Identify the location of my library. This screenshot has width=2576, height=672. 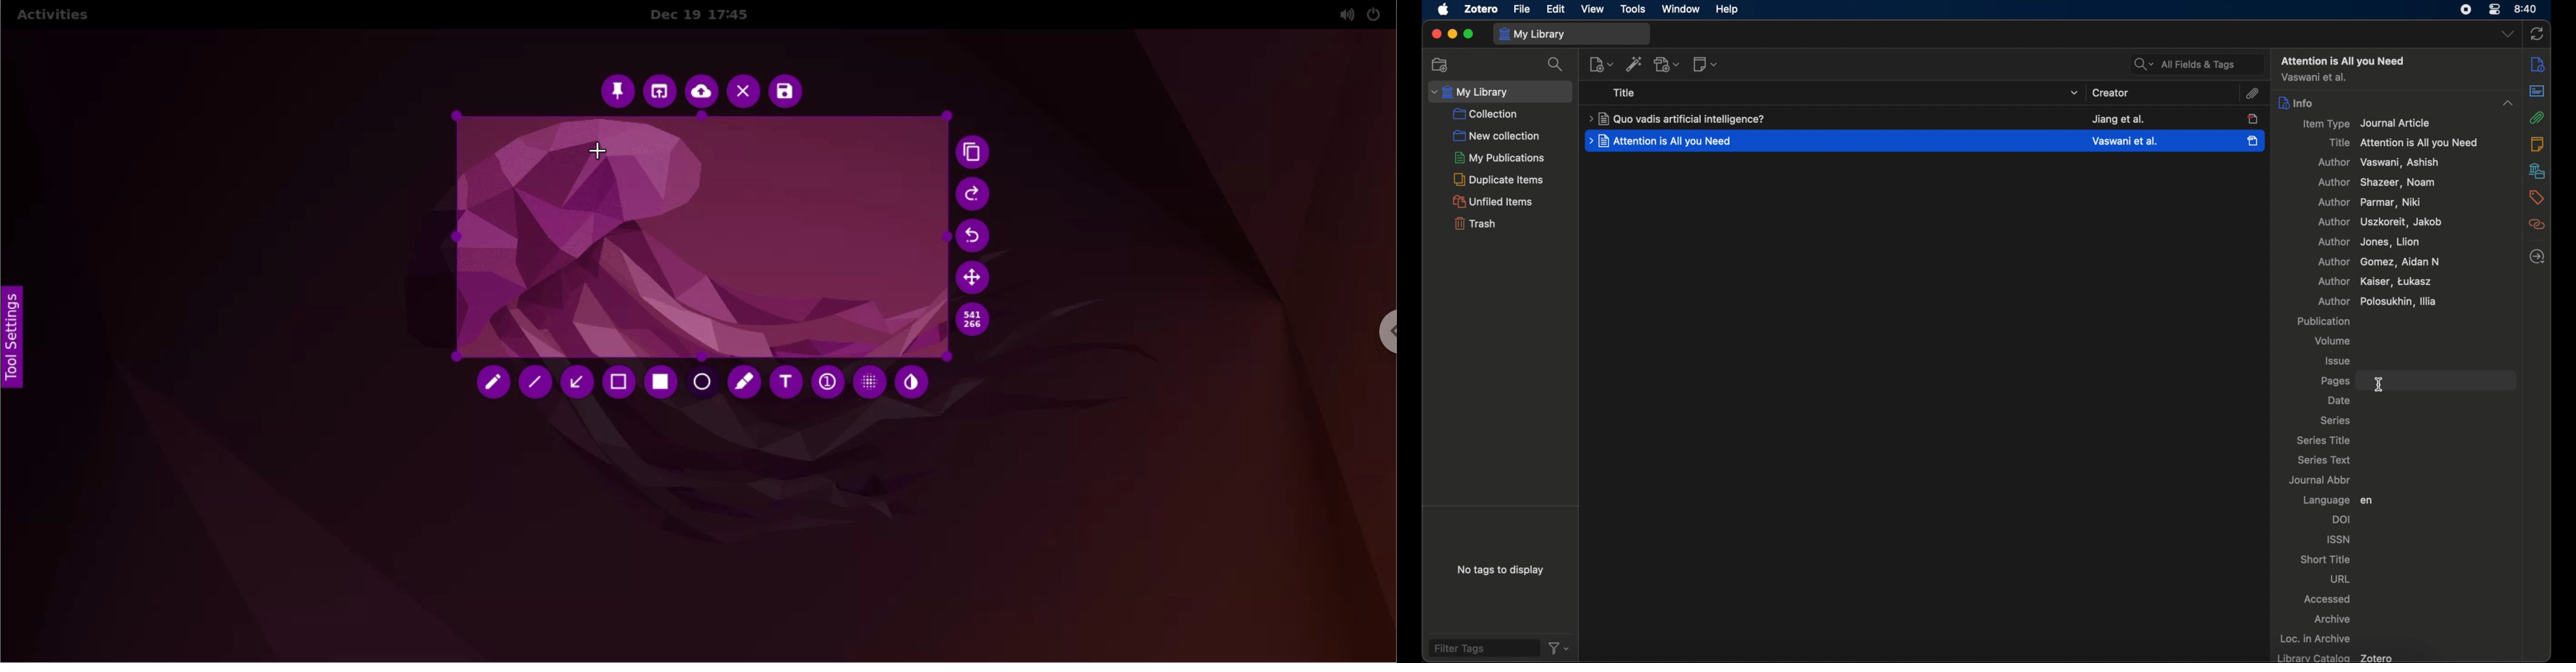
(1572, 33).